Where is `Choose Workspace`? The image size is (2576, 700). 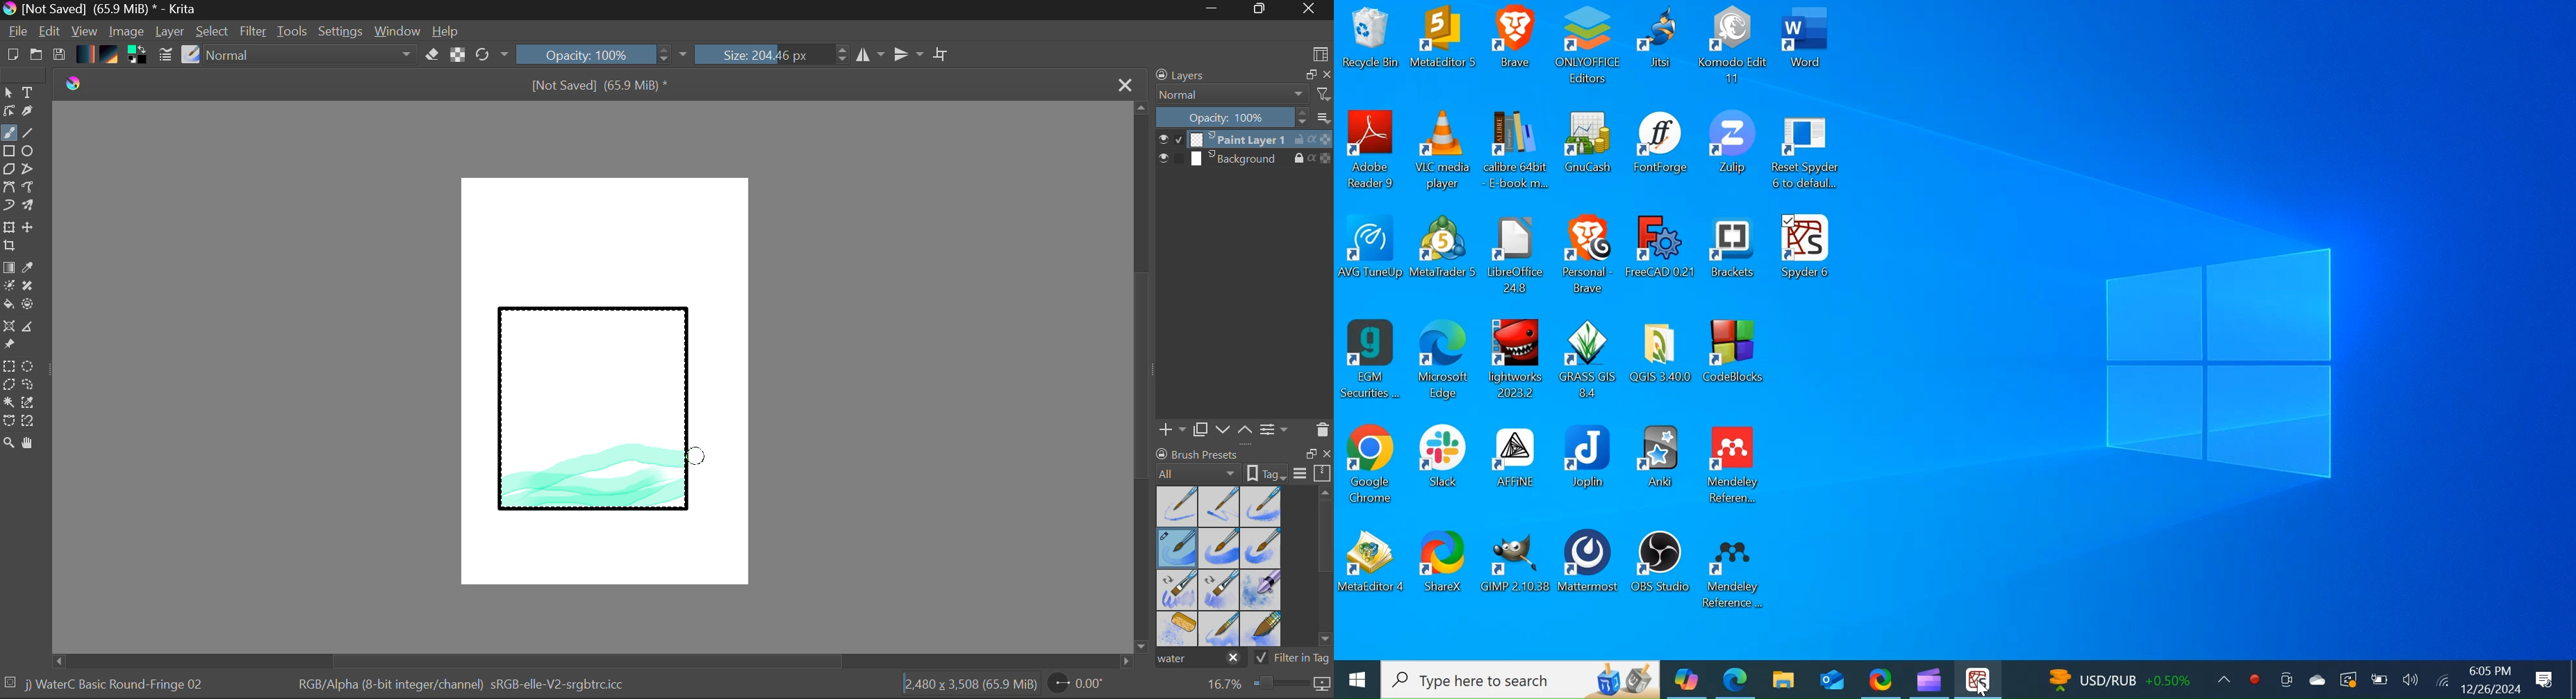 Choose Workspace is located at coordinates (1320, 53).